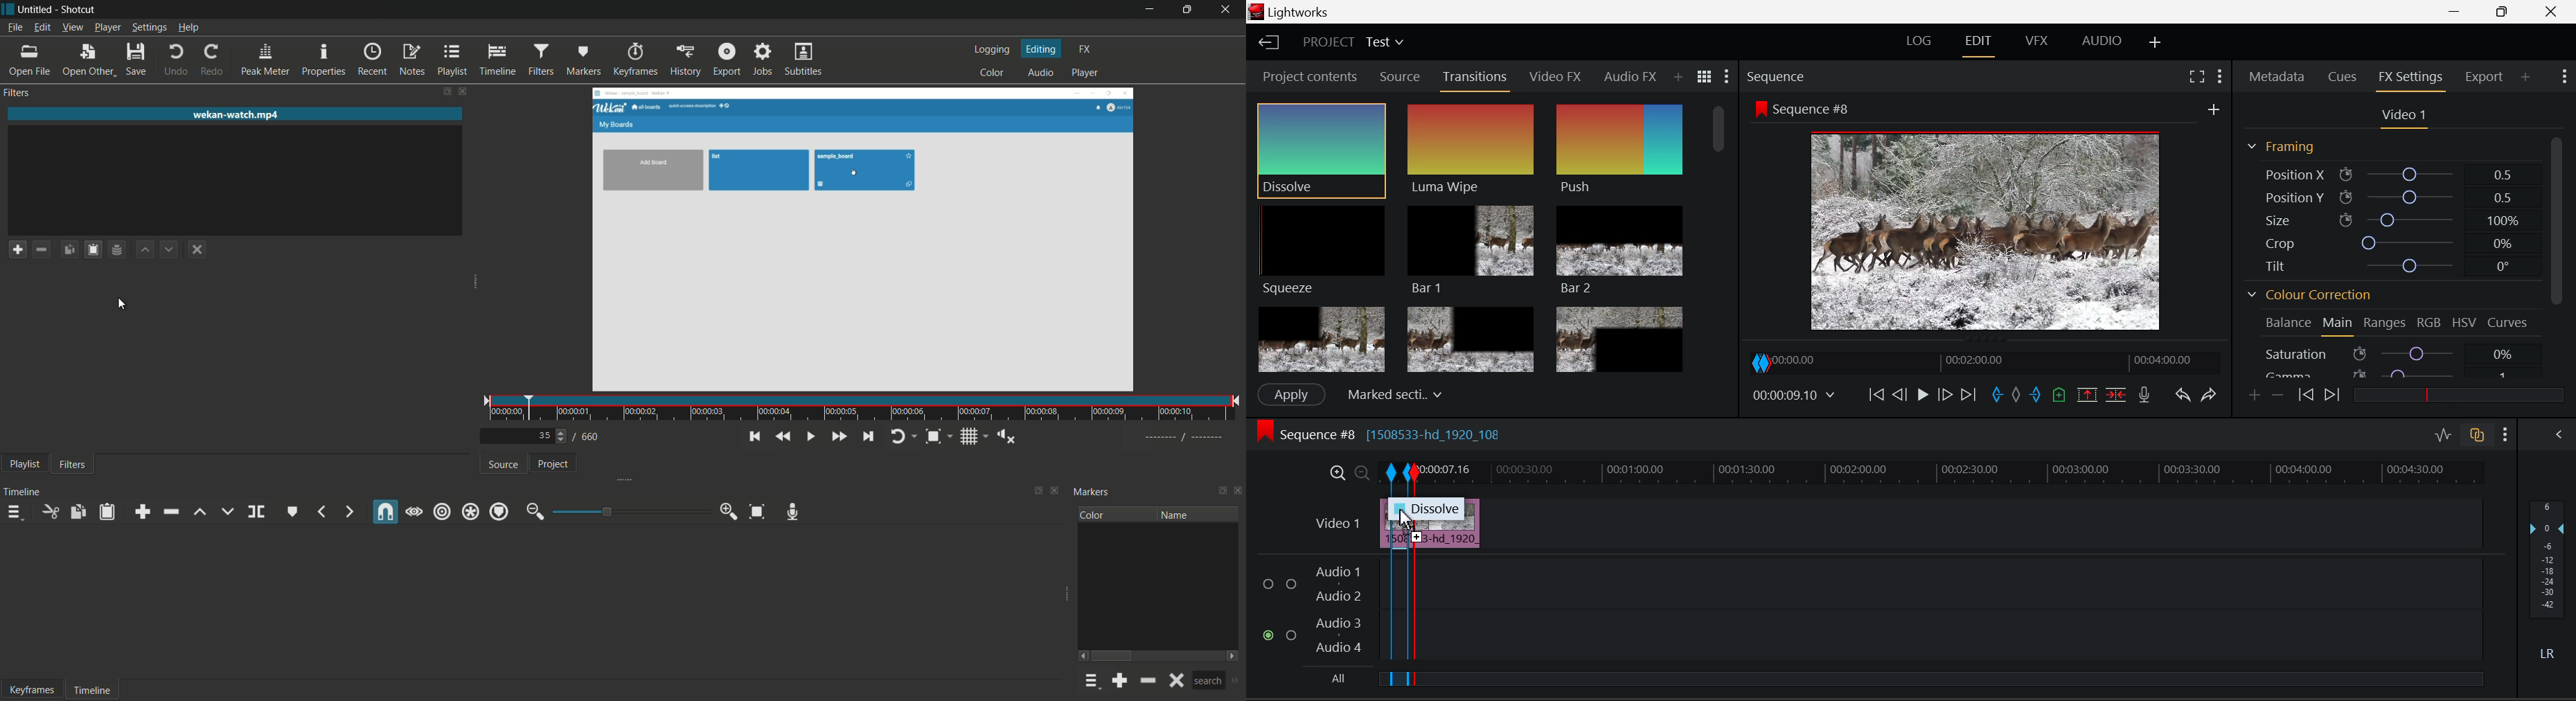  I want to click on Video Paused, so click(1921, 396).